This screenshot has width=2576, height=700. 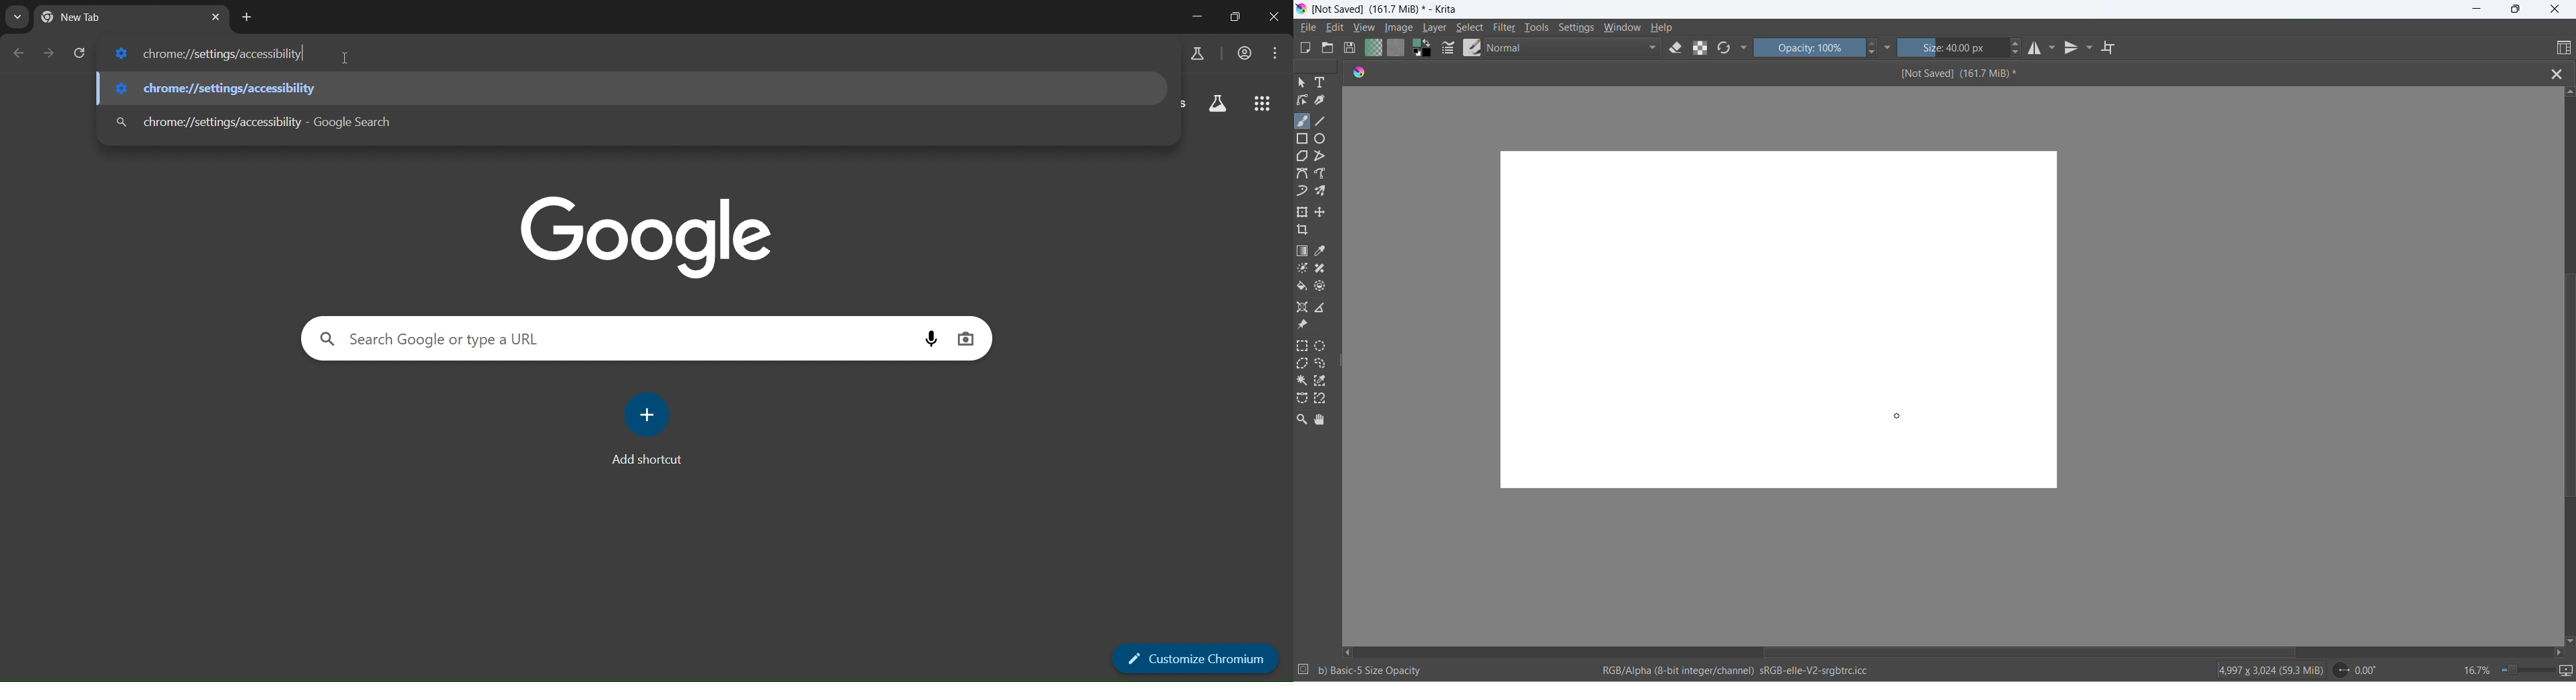 What do you see at coordinates (1327, 48) in the screenshot?
I see `open document` at bounding box center [1327, 48].